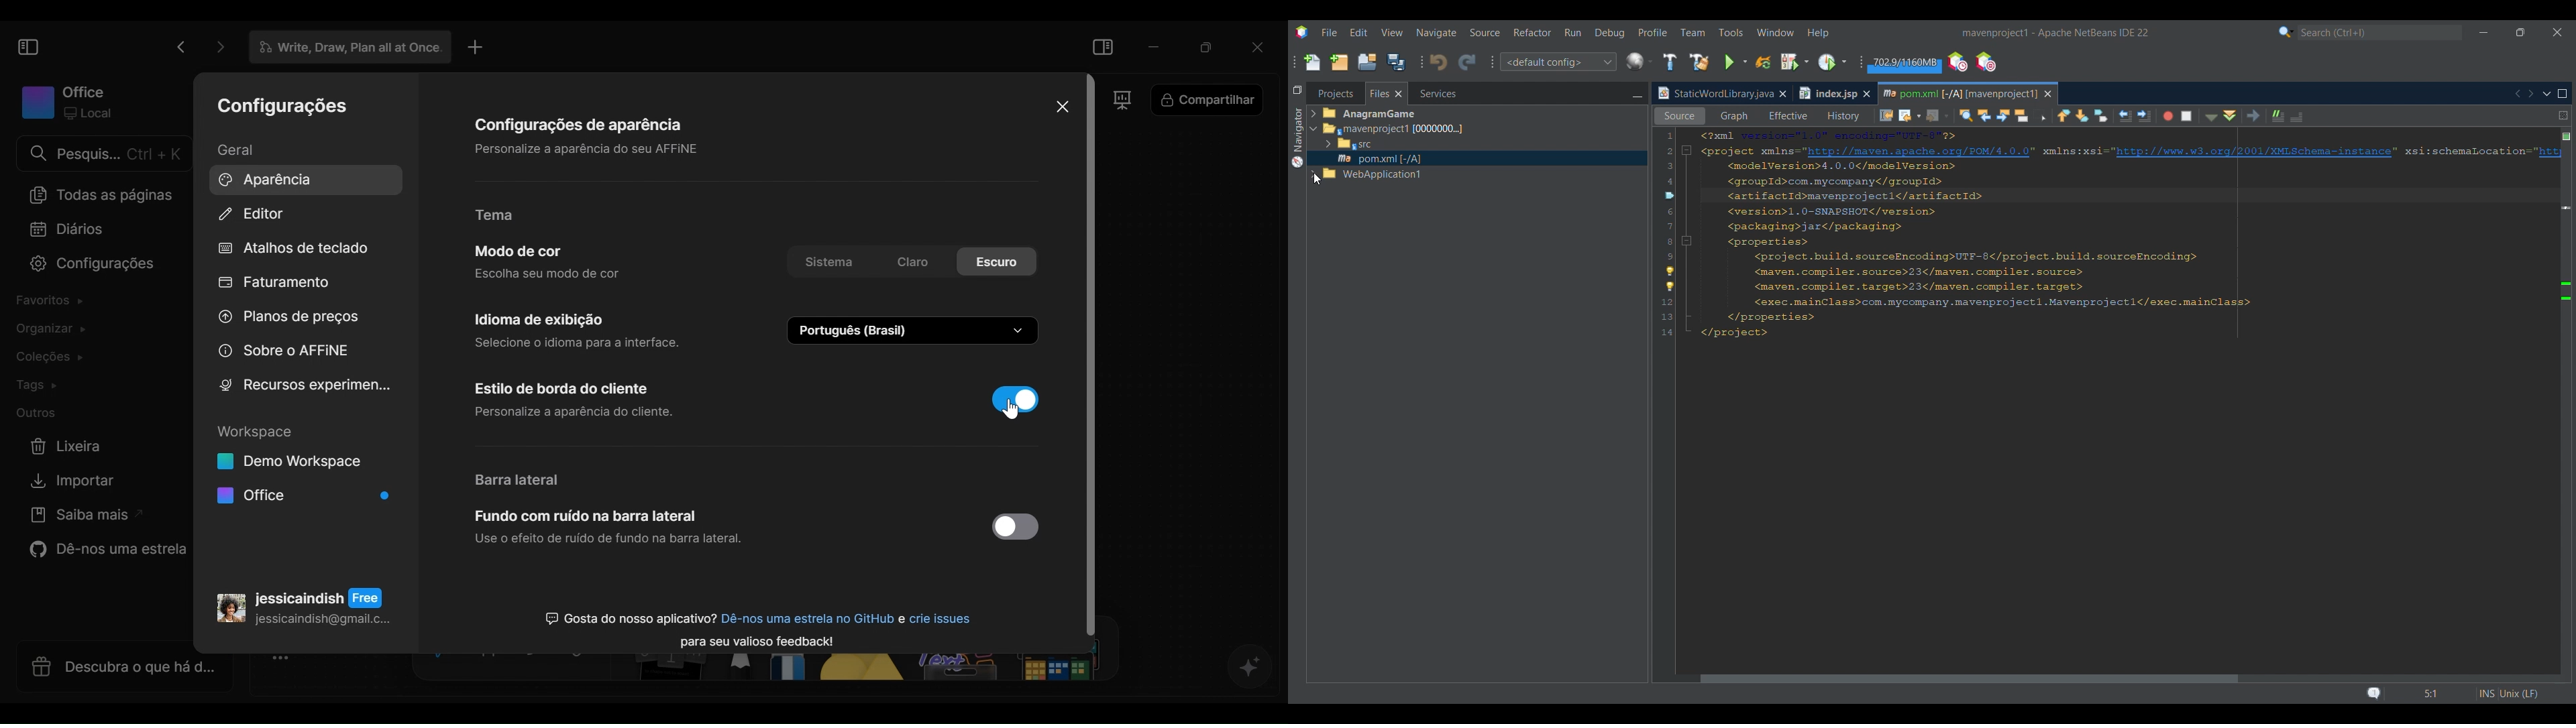  Describe the element at coordinates (1904, 64) in the screenshot. I see `Garbage collection amount changed` at that location.